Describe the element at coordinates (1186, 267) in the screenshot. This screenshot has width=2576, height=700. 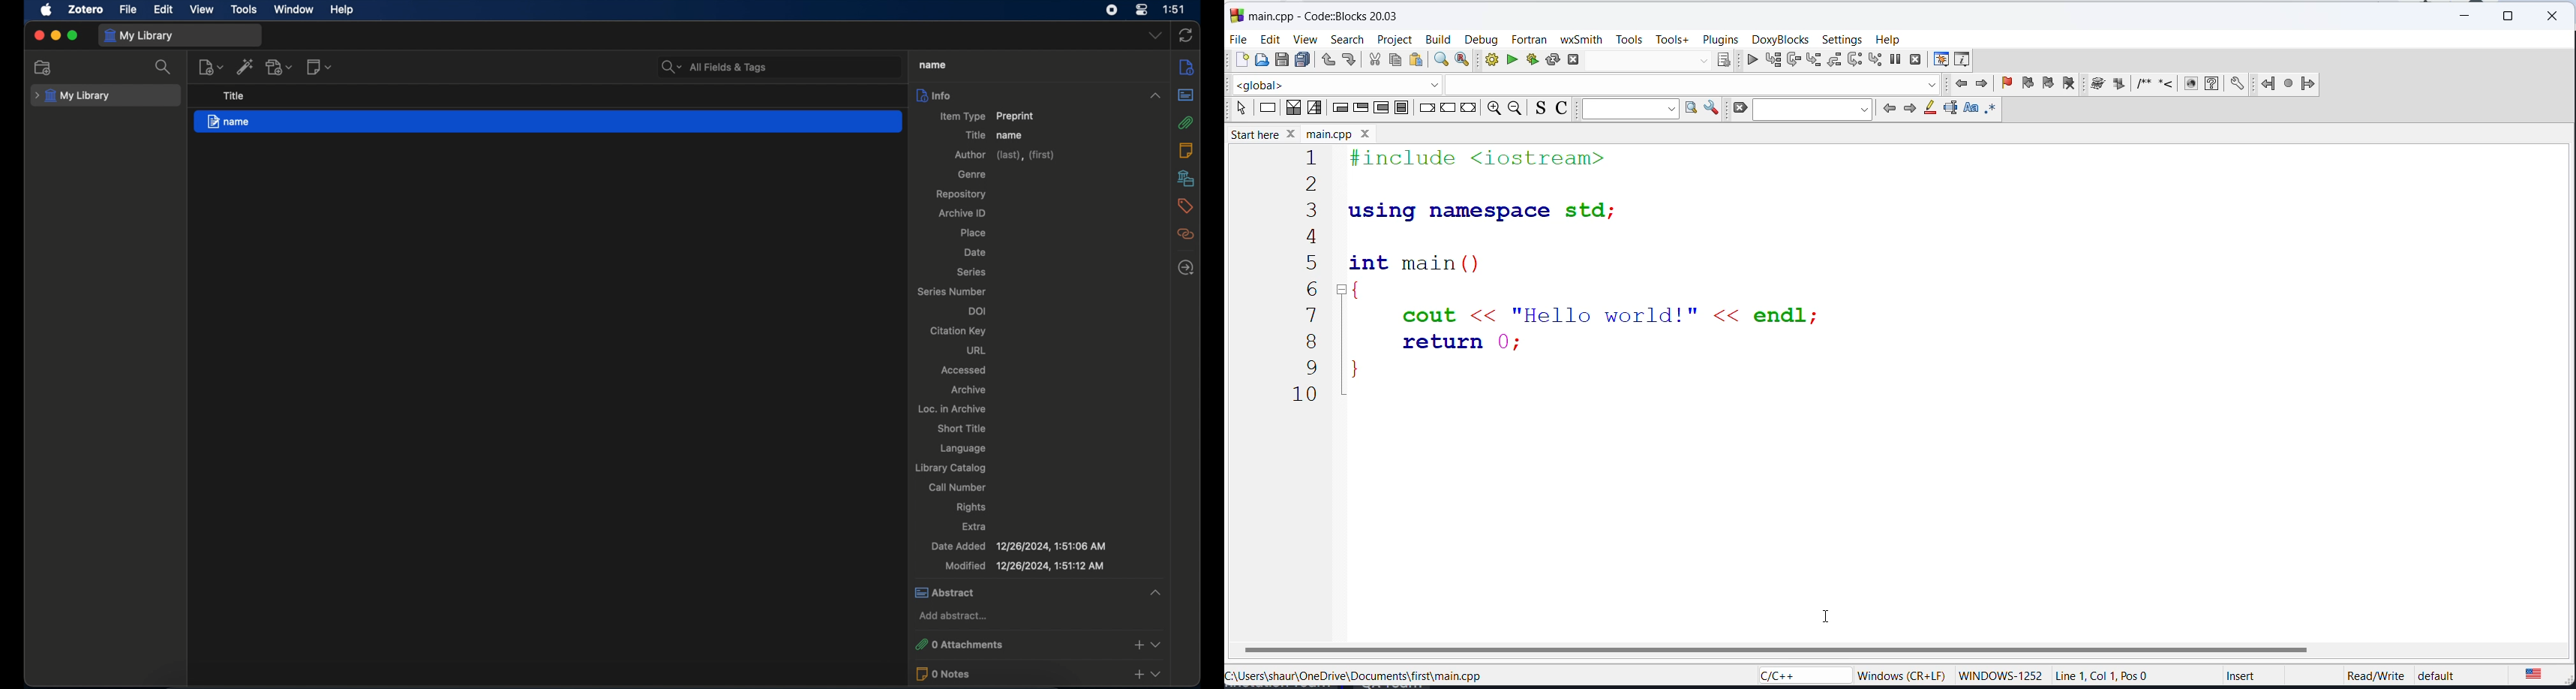
I see `locate` at that location.